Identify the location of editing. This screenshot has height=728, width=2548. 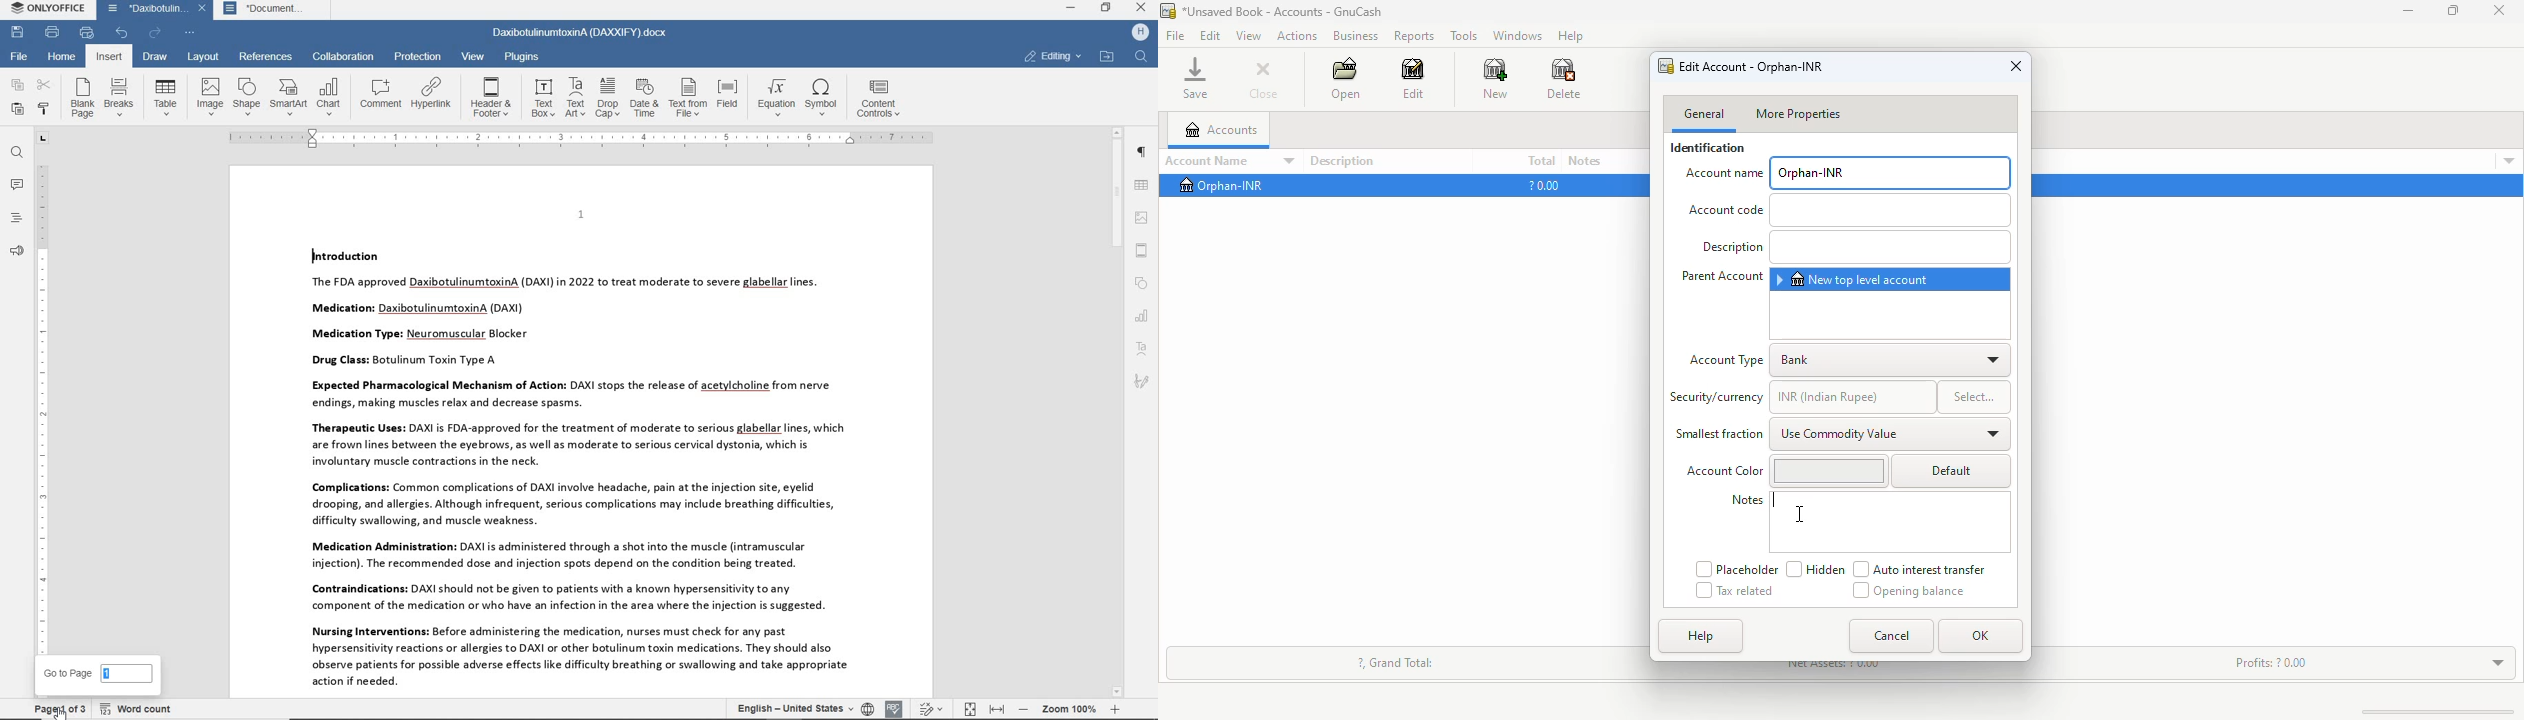
(1053, 56).